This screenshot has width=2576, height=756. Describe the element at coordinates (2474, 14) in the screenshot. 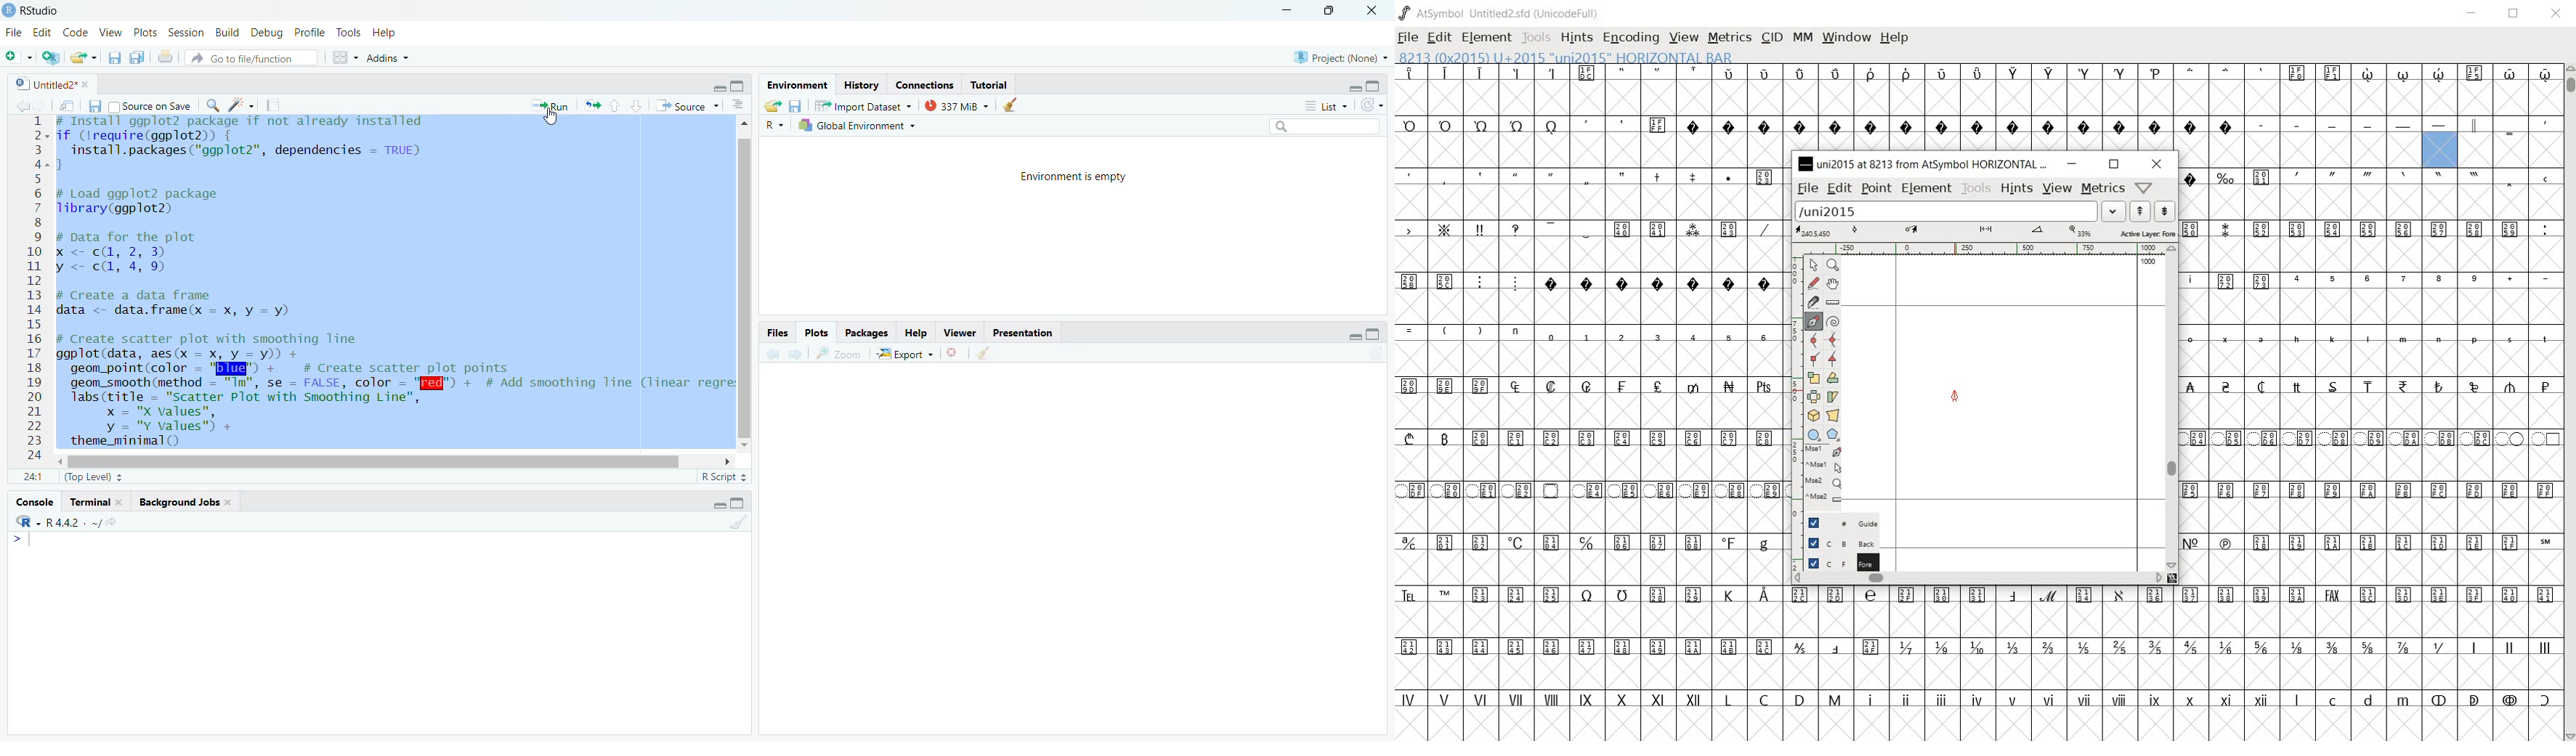

I see `MINIMIZE` at that location.